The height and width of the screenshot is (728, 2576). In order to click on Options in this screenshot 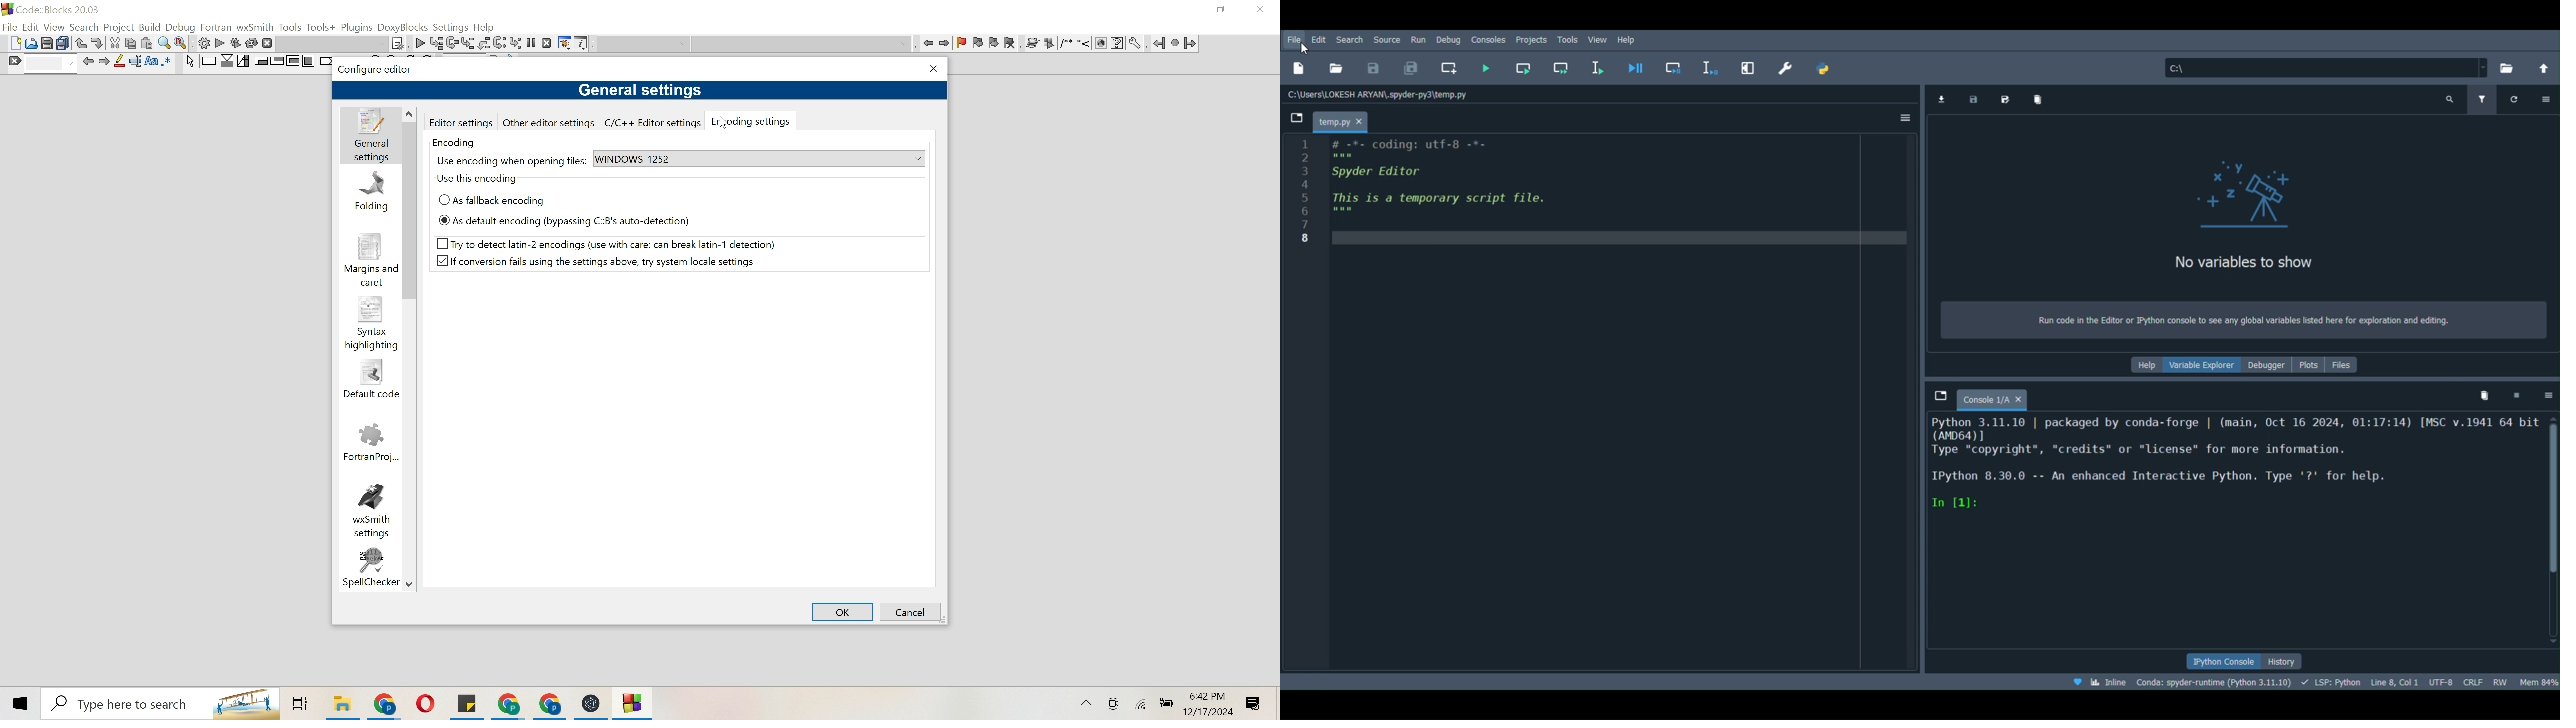, I will do `click(2544, 96)`.